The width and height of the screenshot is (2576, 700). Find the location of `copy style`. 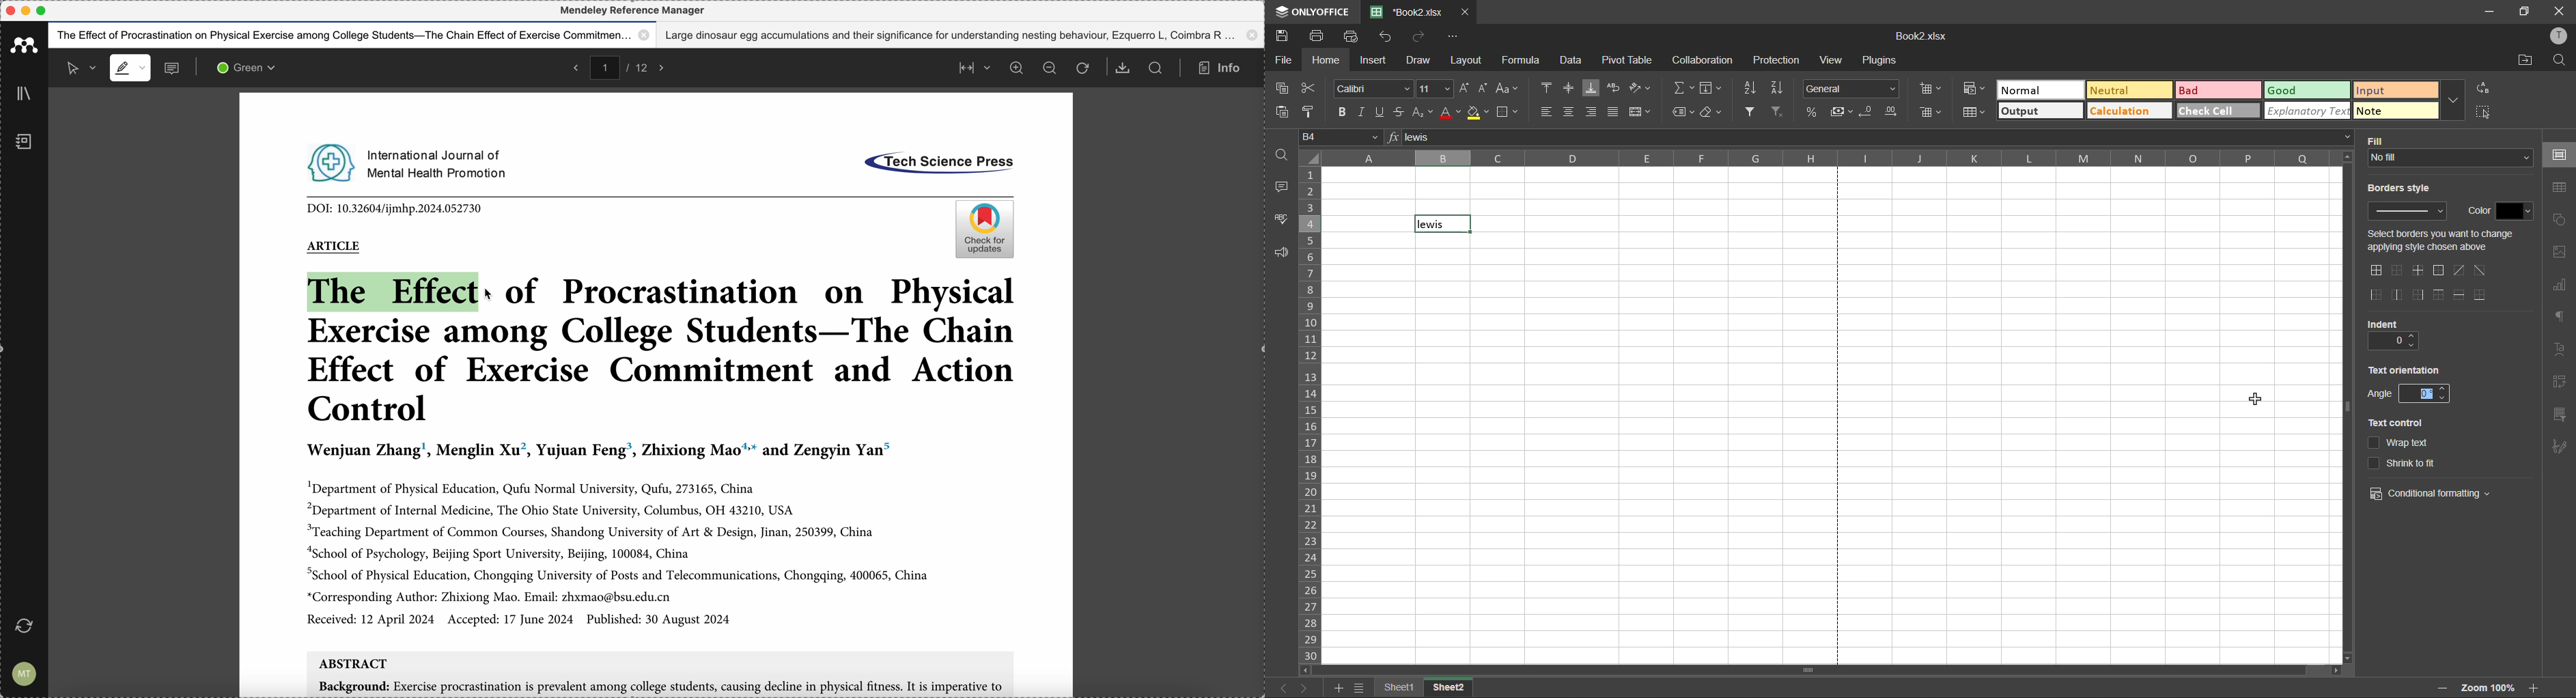

copy style is located at coordinates (1314, 115).